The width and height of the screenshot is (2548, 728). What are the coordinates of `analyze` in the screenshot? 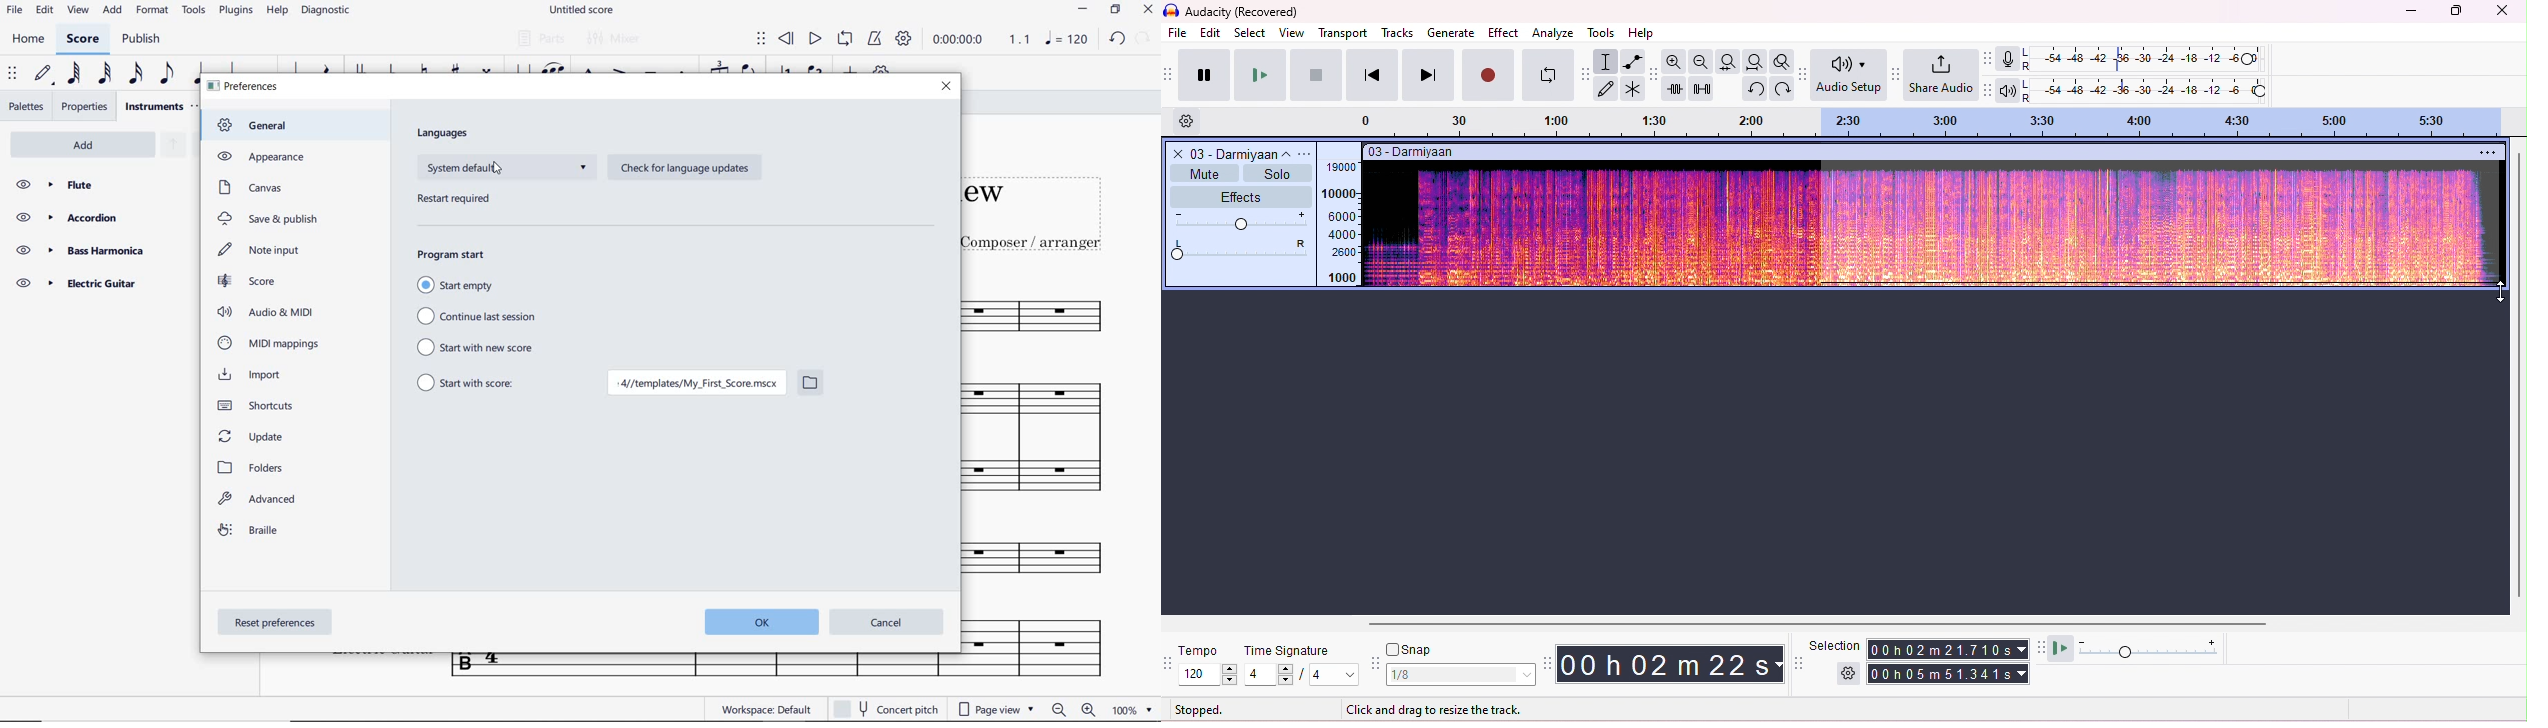 It's located at (1554, 33).